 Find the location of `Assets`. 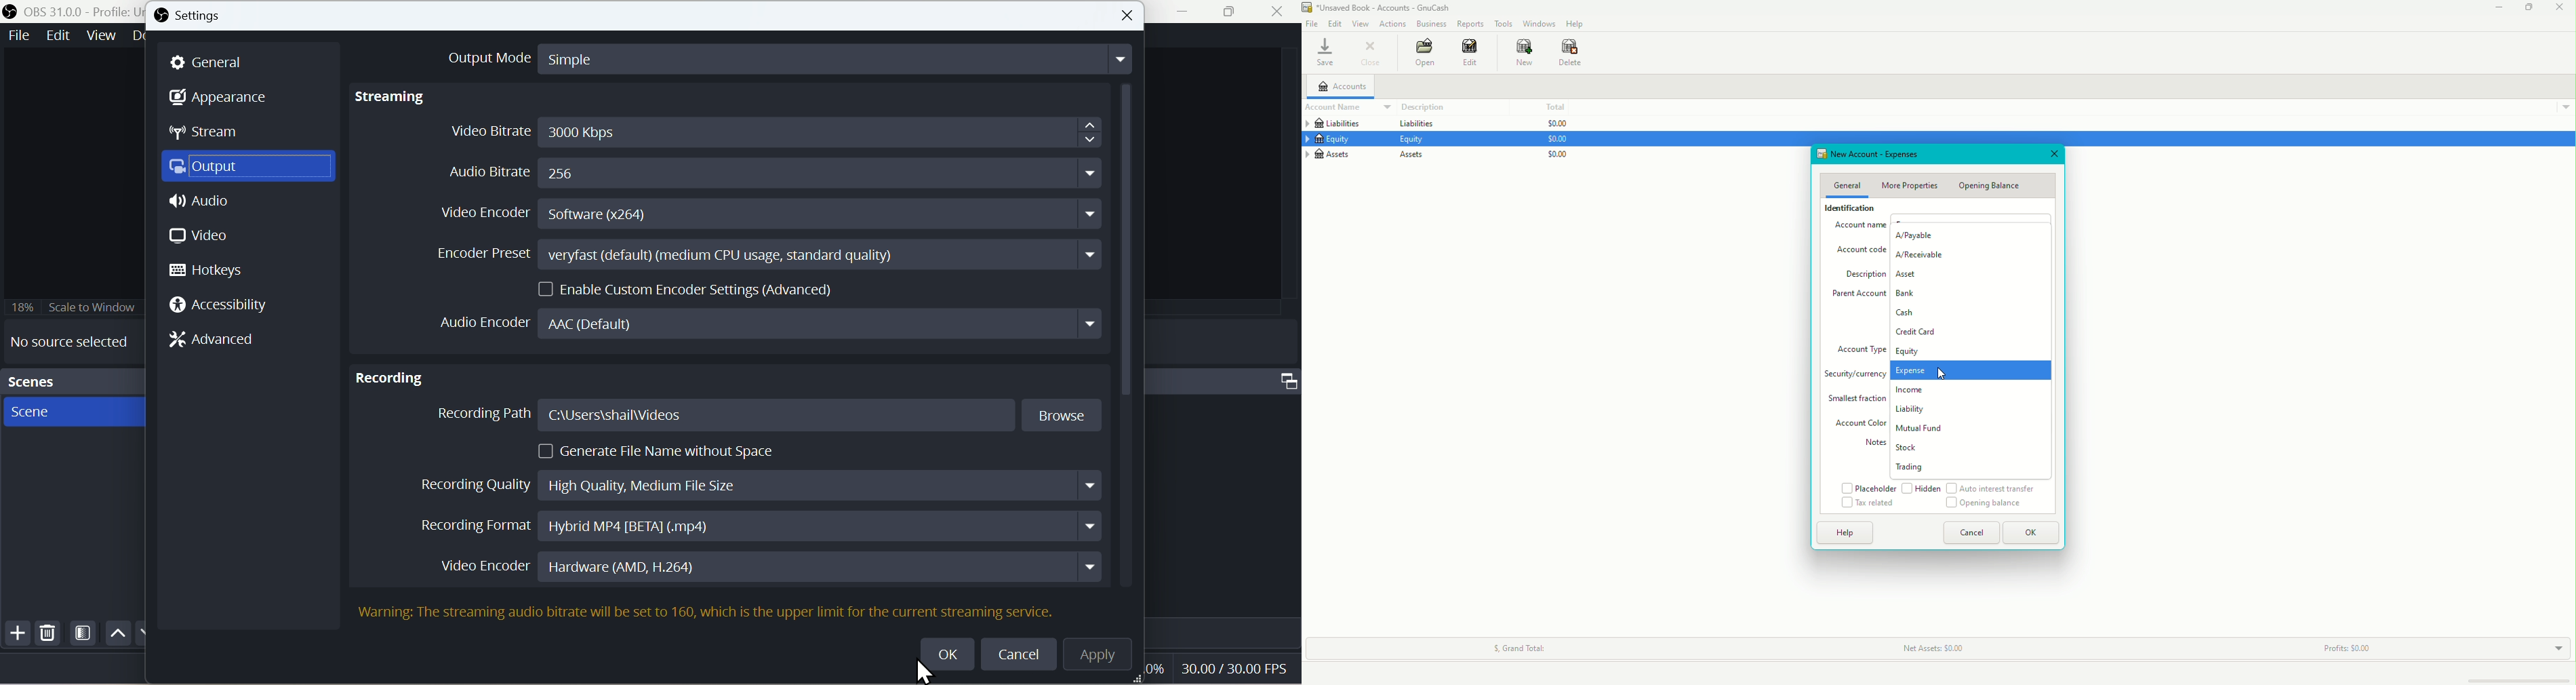

Assets is located at coordinates (1413, 155).